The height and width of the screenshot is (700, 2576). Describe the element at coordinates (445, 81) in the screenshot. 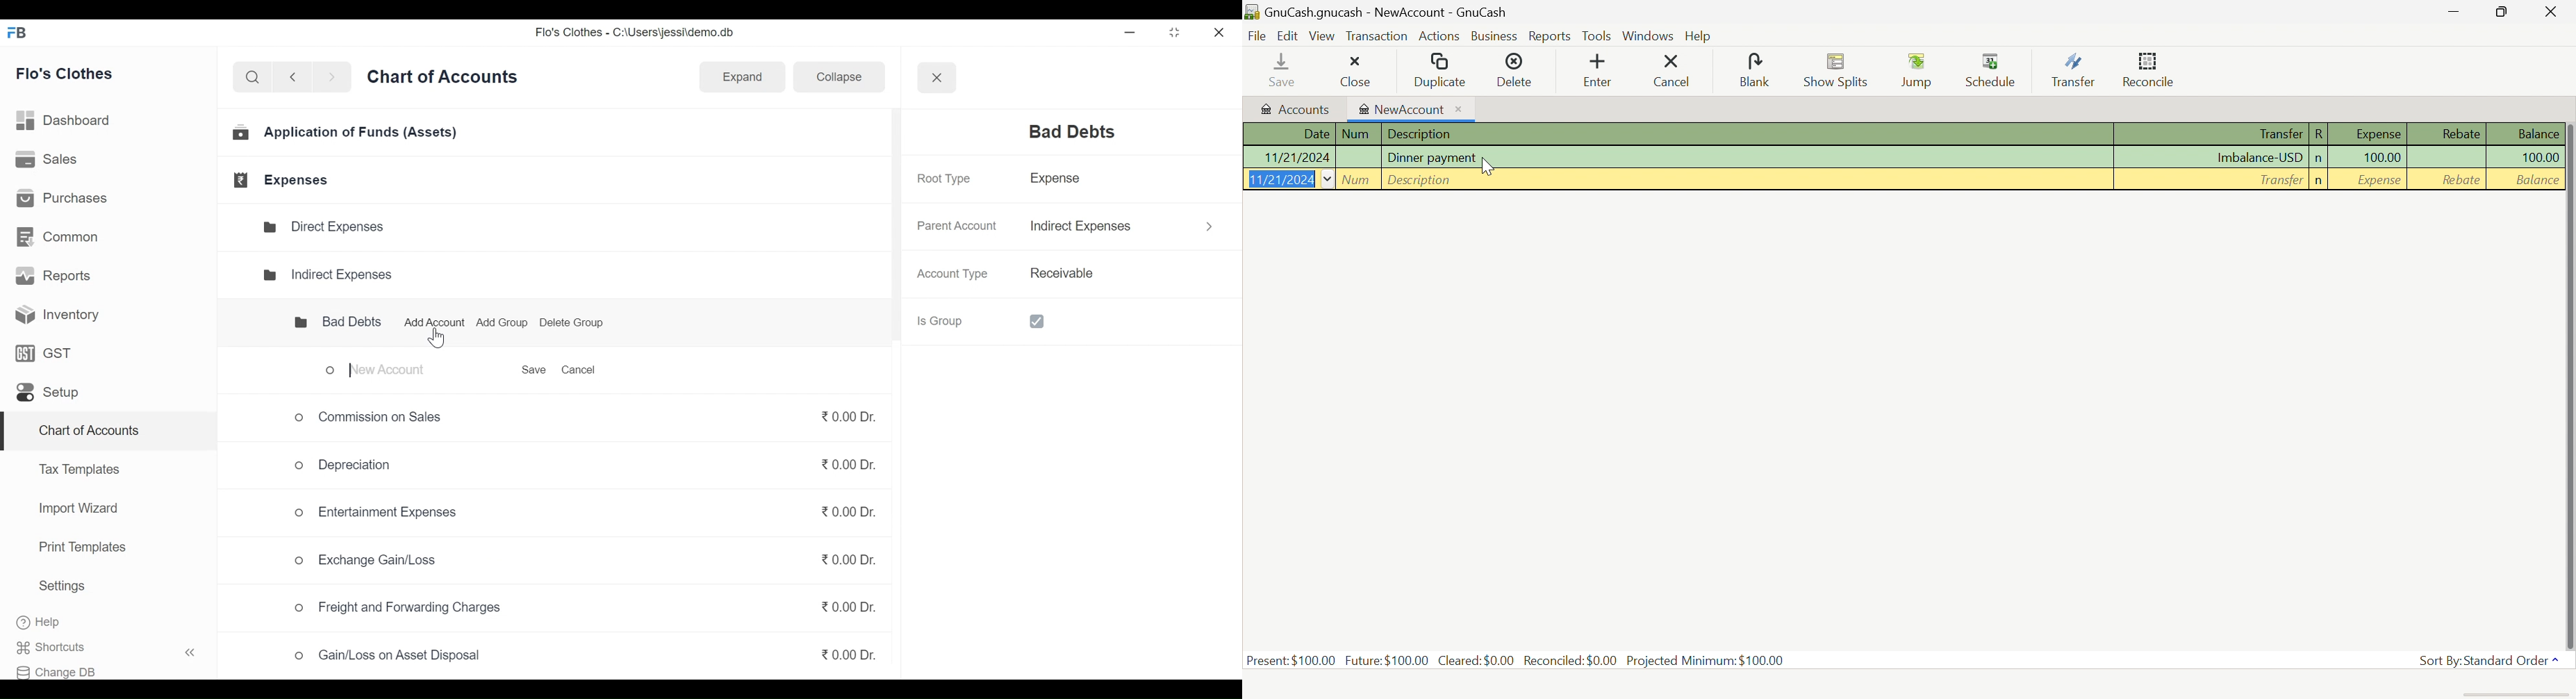

I see `Chart of Accounts` at that location.